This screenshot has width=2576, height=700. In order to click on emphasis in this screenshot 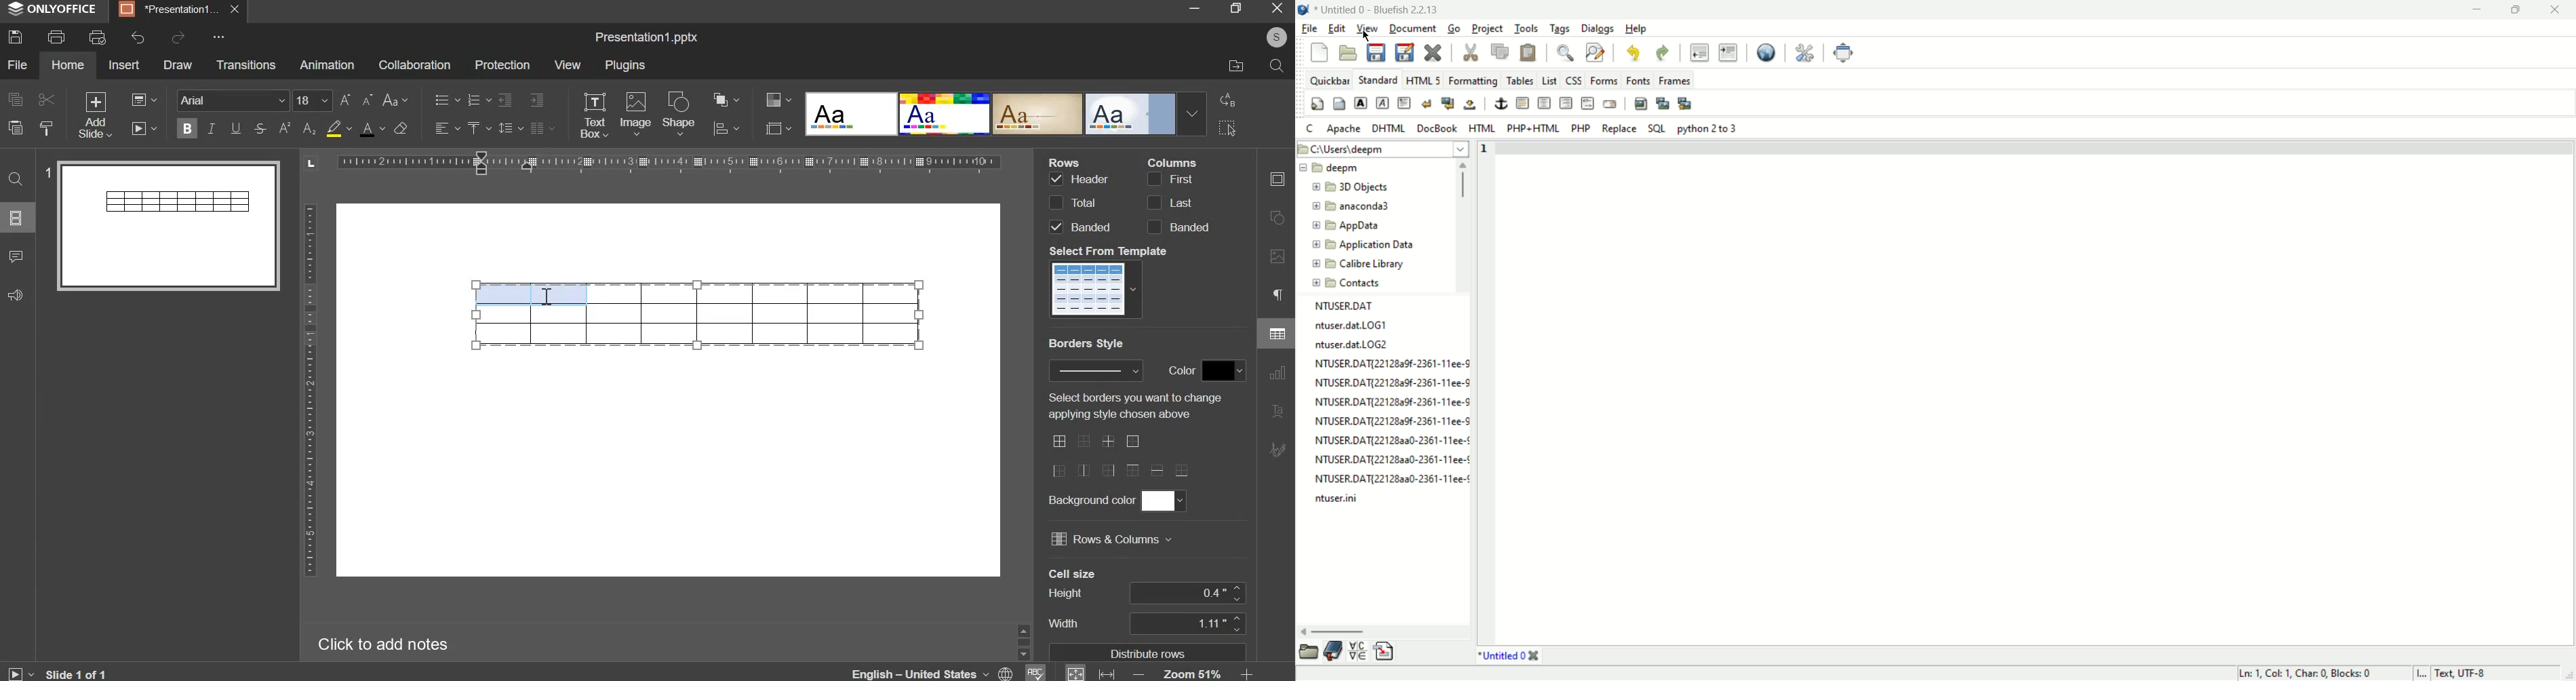, I will do `click(1383, 102)`.